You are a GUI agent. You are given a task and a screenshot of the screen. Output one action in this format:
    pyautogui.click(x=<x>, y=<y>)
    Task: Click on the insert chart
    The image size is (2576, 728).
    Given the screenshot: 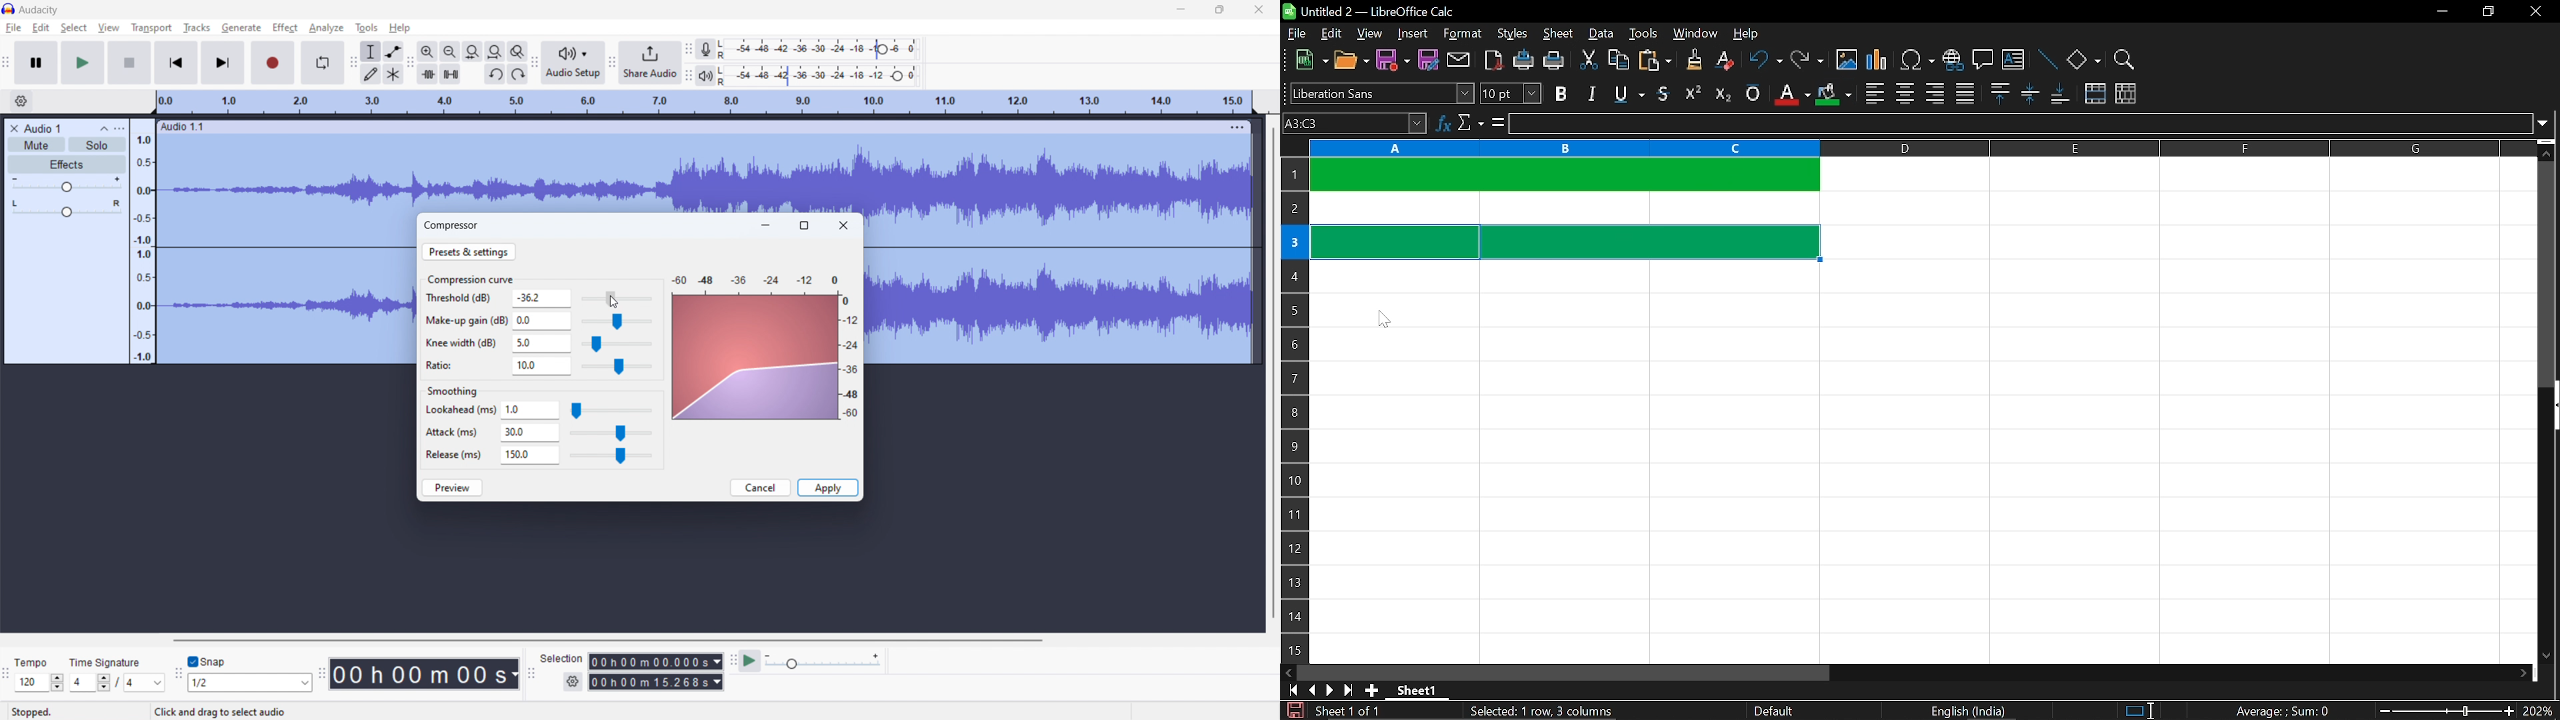 What is the action you would take?
    pyautogui.click(x=1878, y=61)
    